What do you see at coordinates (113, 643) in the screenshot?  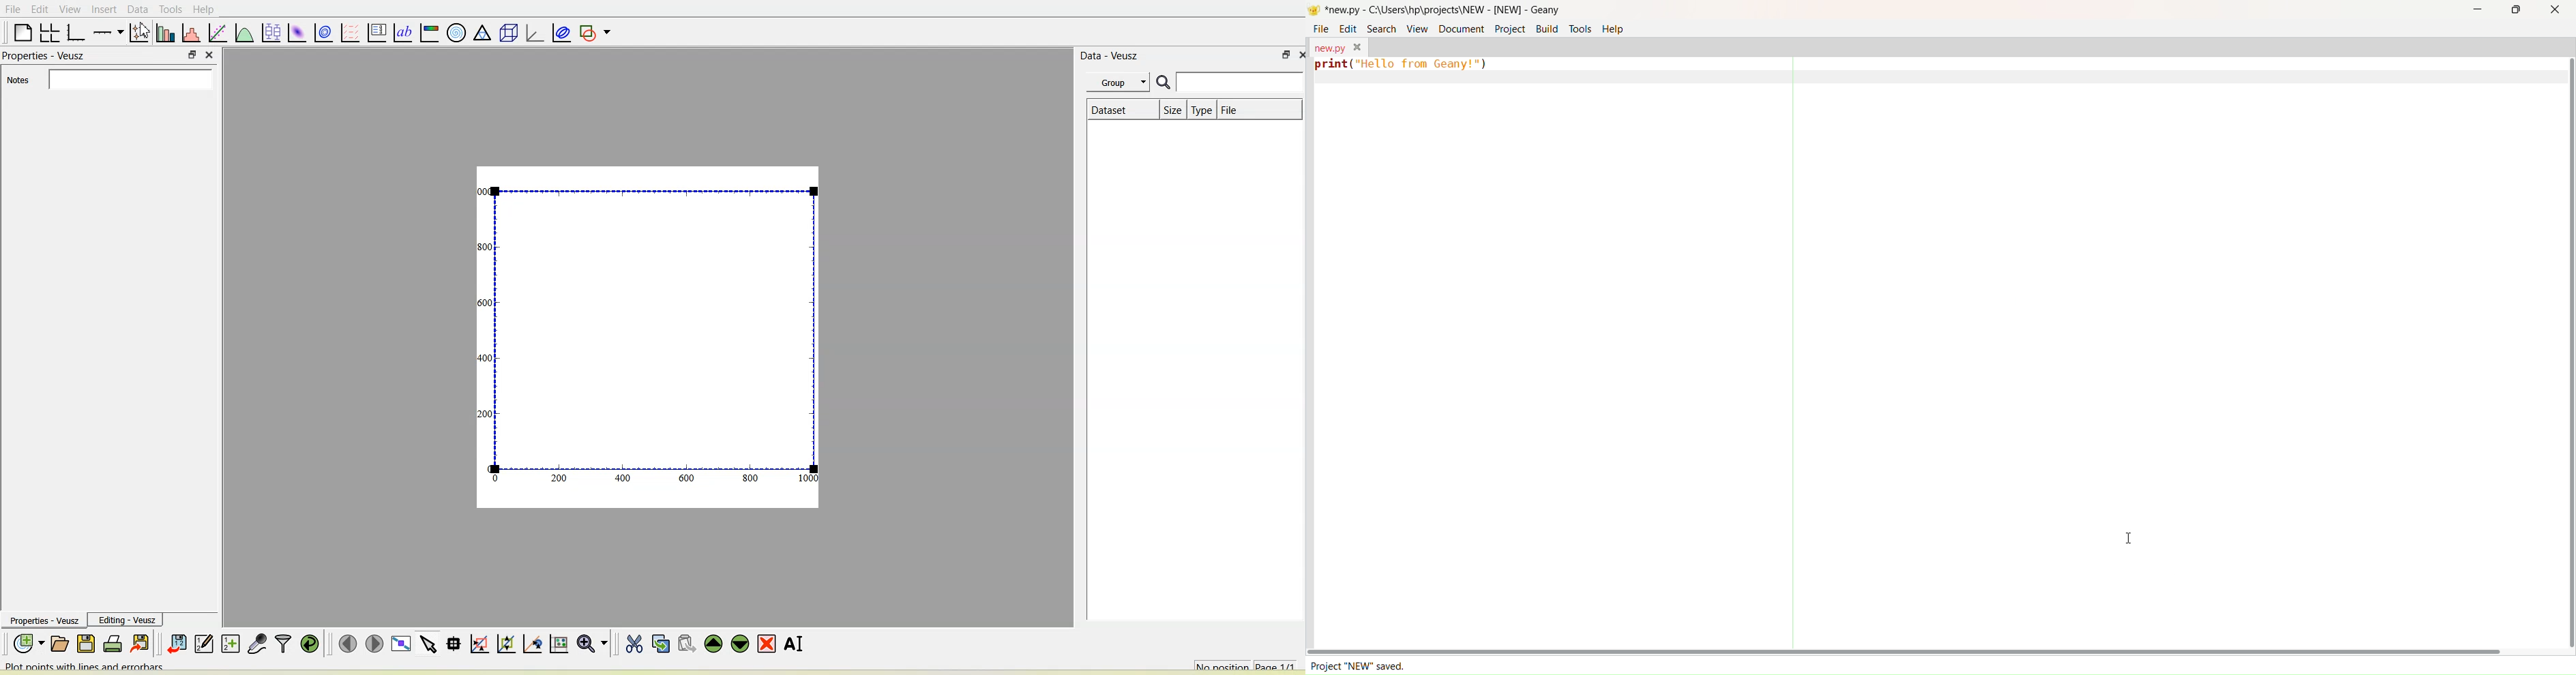 I see `Print the document` at bounding box center [113, 643].